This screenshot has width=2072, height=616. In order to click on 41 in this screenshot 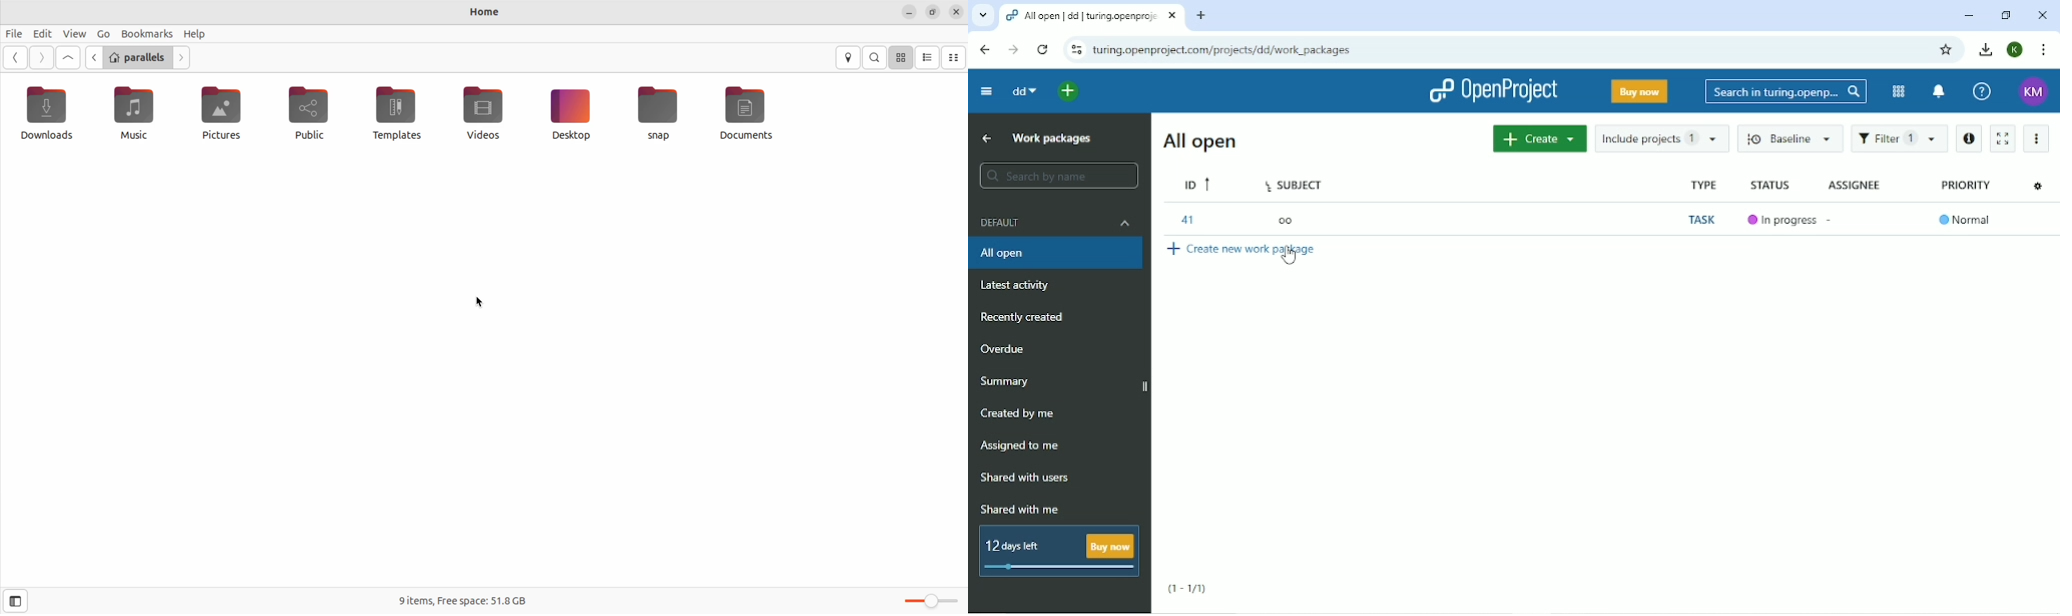, I will do `click(1188, 221)`.